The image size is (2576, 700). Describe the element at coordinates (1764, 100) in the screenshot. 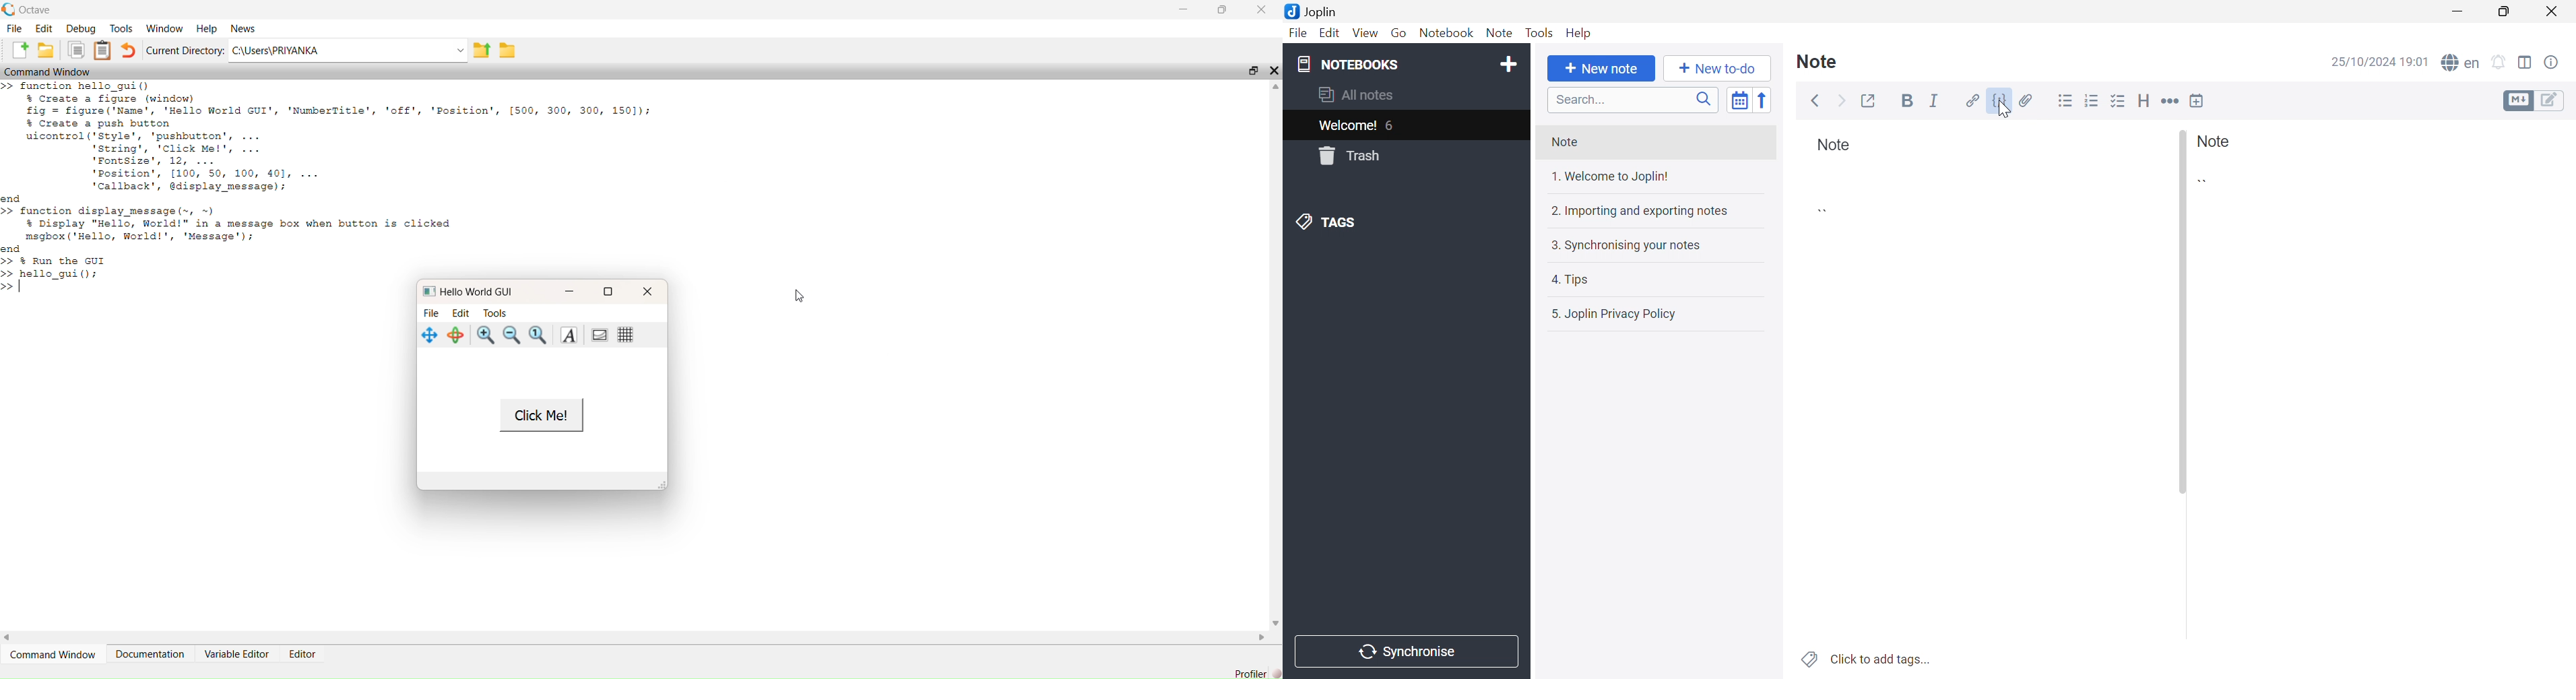

I see `Reverse sort order` at that location.